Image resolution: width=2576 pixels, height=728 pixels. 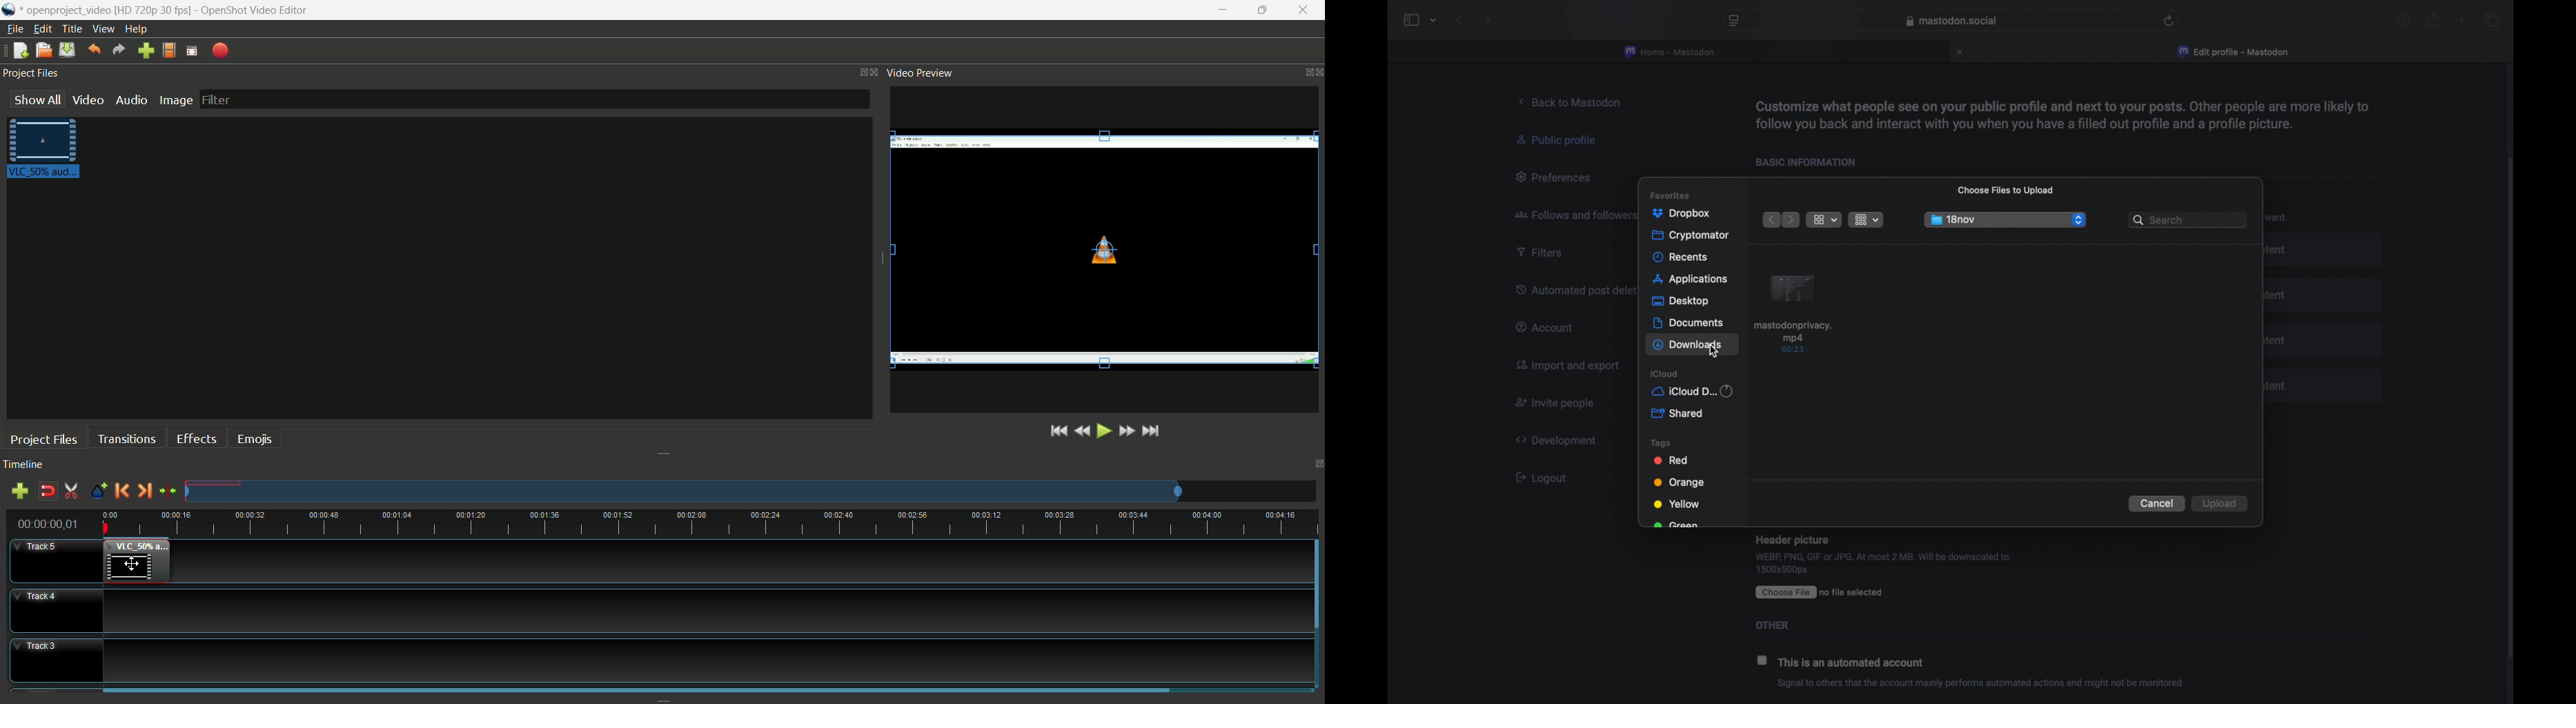 What do you see at coordinates (1681, 301) in the screenshot?
I see `desktop` at bounding box center [1681, 301].